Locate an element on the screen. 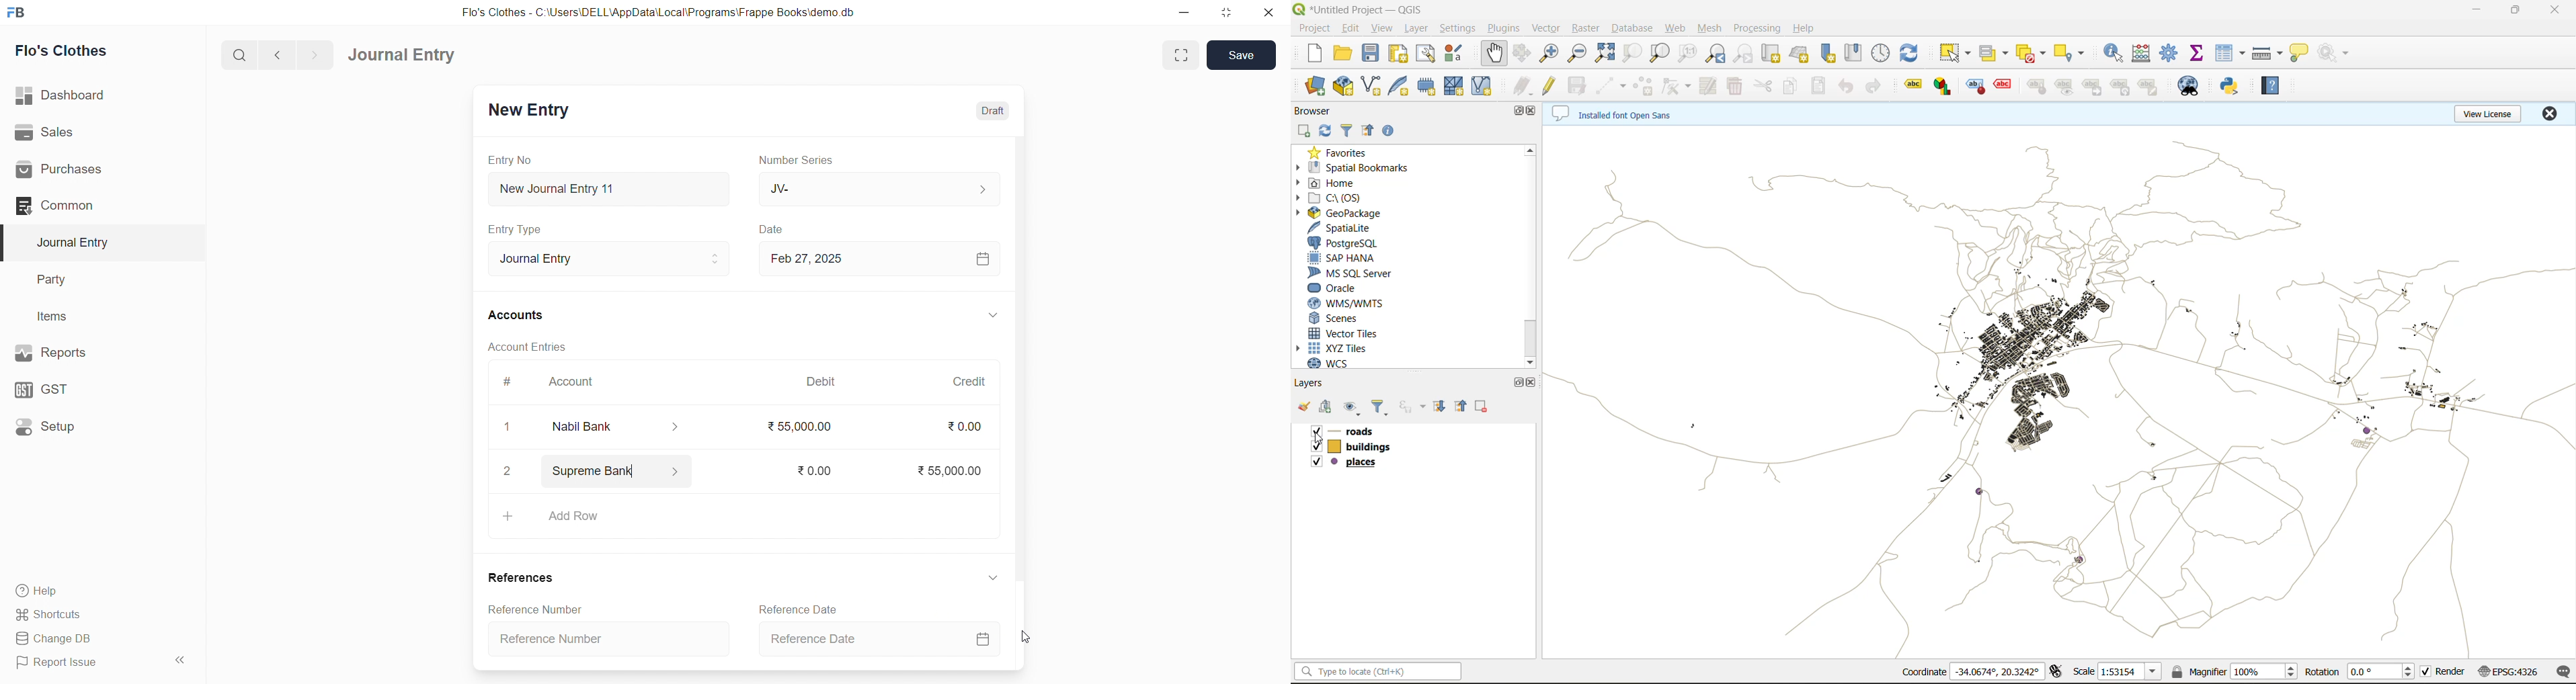 The width and height of the screenshot is (2576, 700). Journal Entry is located at coordinates (77, 243).